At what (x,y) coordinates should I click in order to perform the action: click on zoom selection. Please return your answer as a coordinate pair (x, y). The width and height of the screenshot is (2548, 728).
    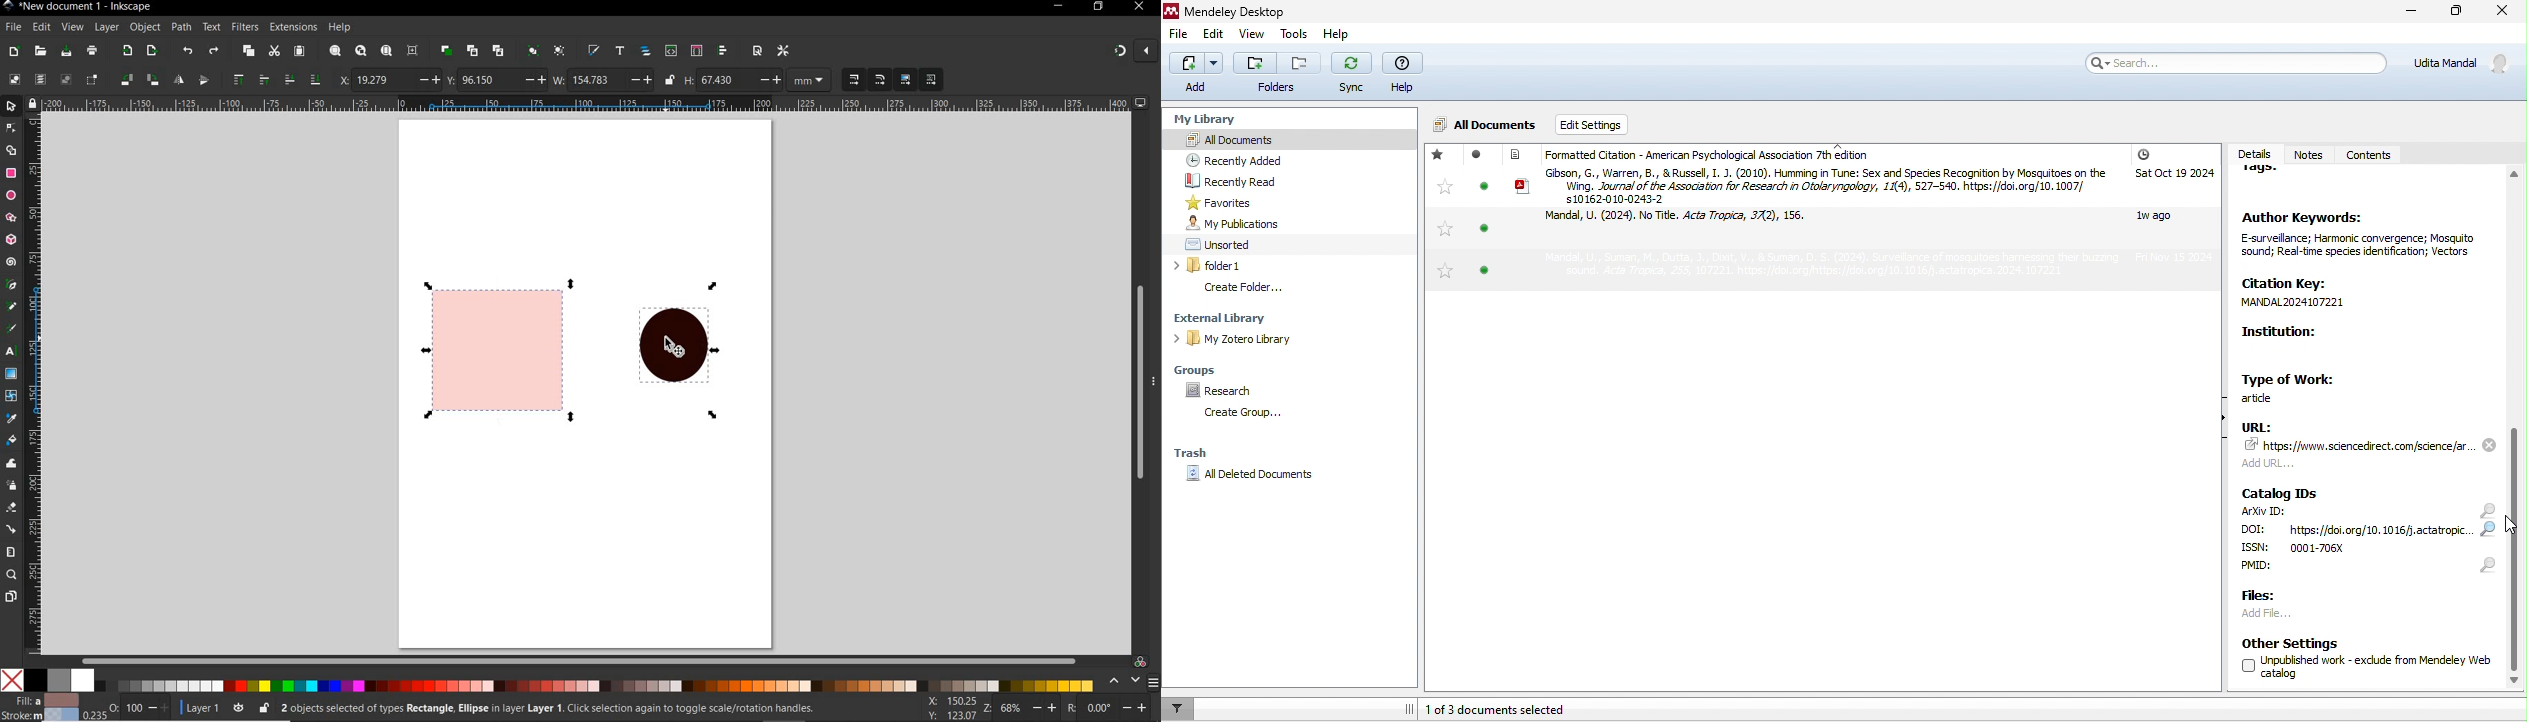
    Looking at the image, I should click on (336, 50).